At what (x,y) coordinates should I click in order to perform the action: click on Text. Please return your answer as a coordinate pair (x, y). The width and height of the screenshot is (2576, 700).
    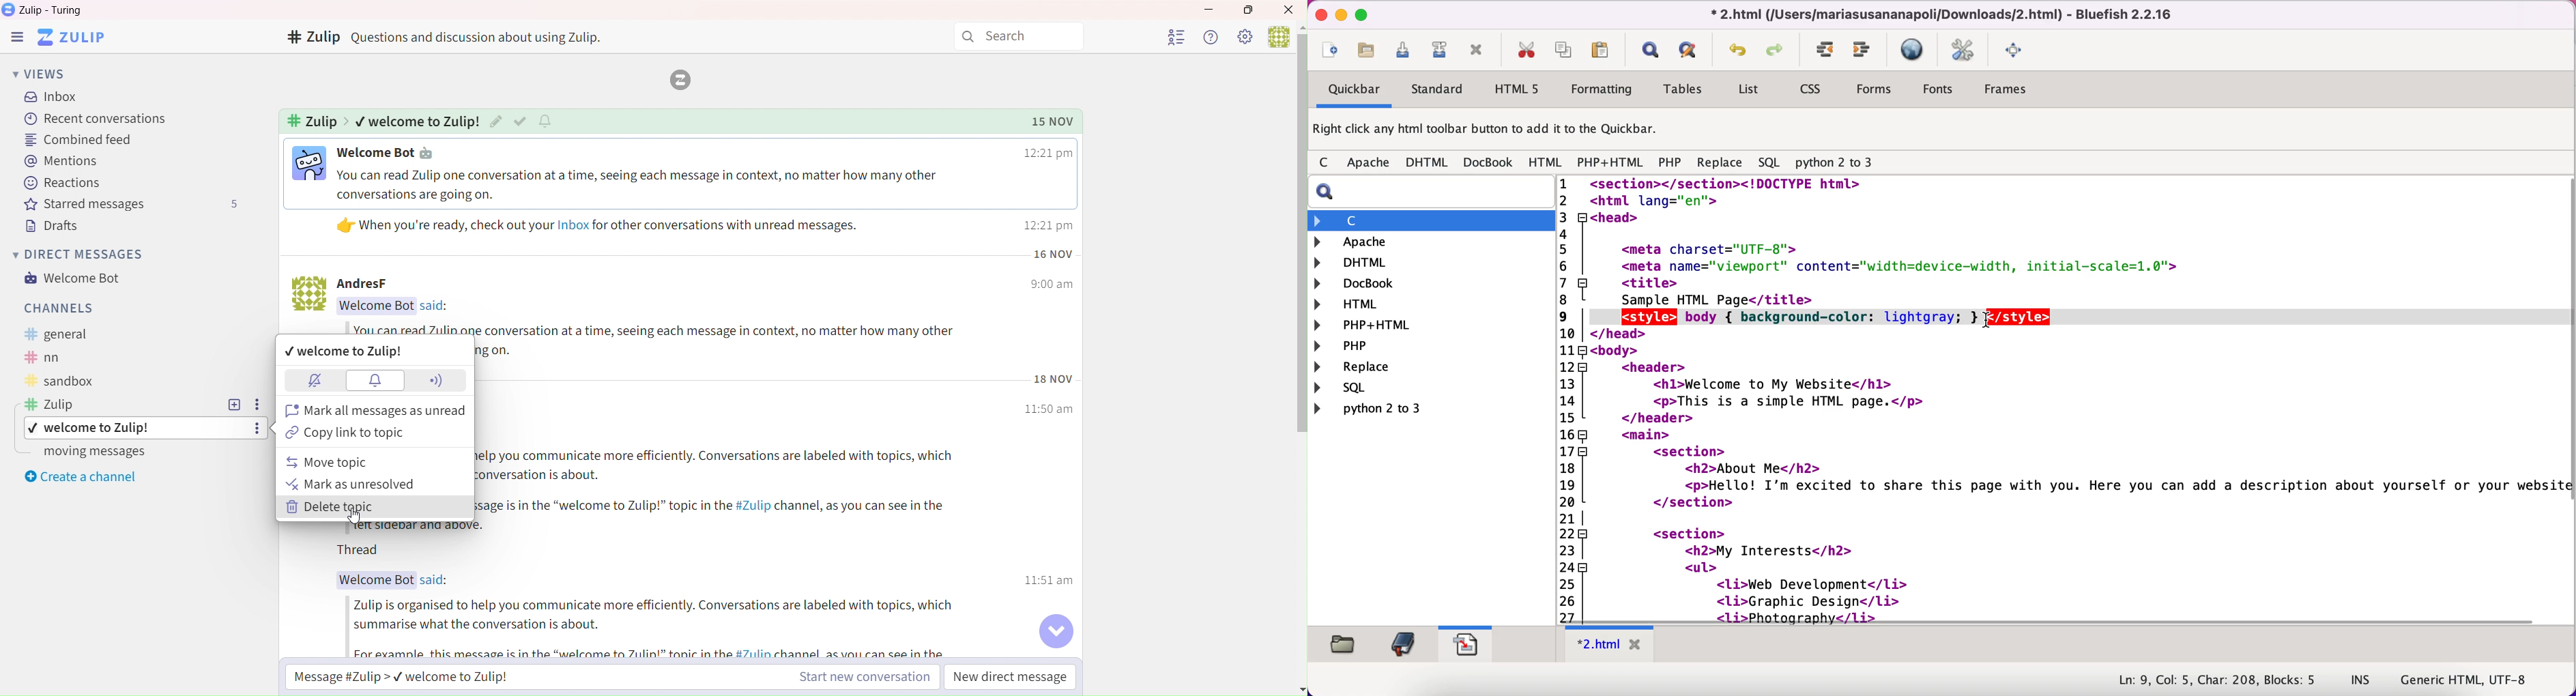
    Looking at the image, I should click on (53, 10).